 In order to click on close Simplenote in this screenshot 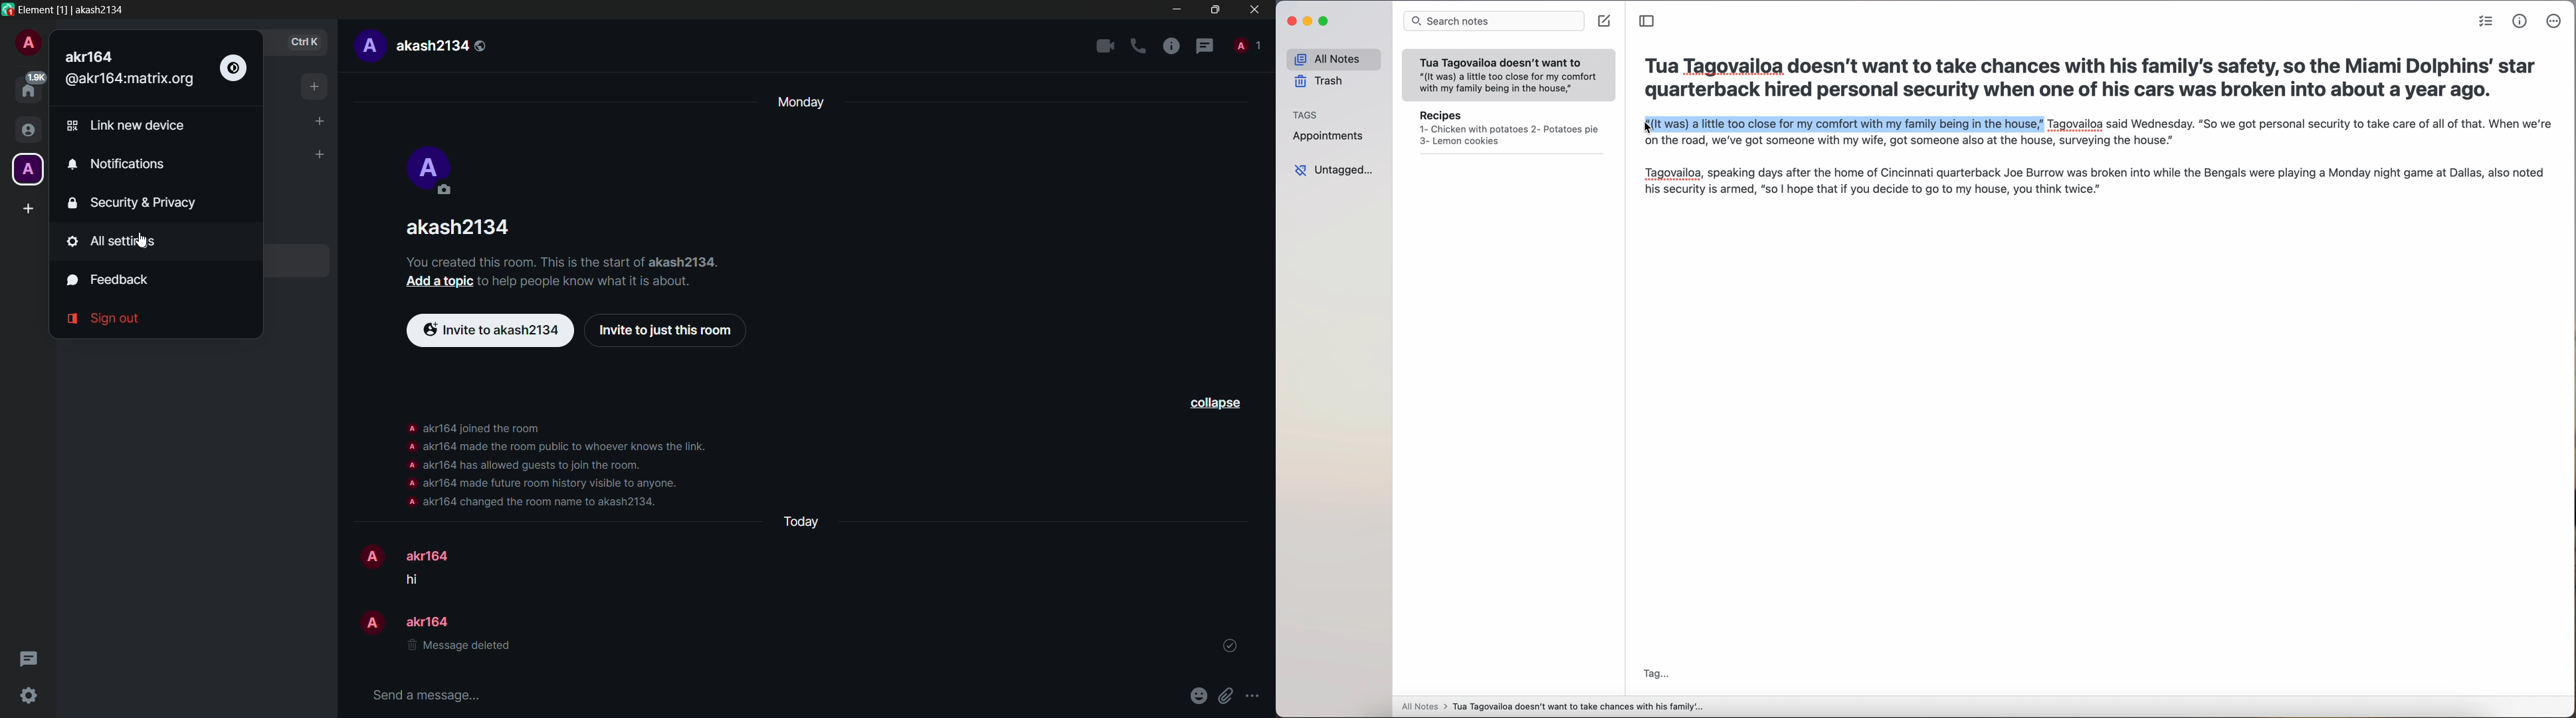, I will do `click(1291, 21)`.